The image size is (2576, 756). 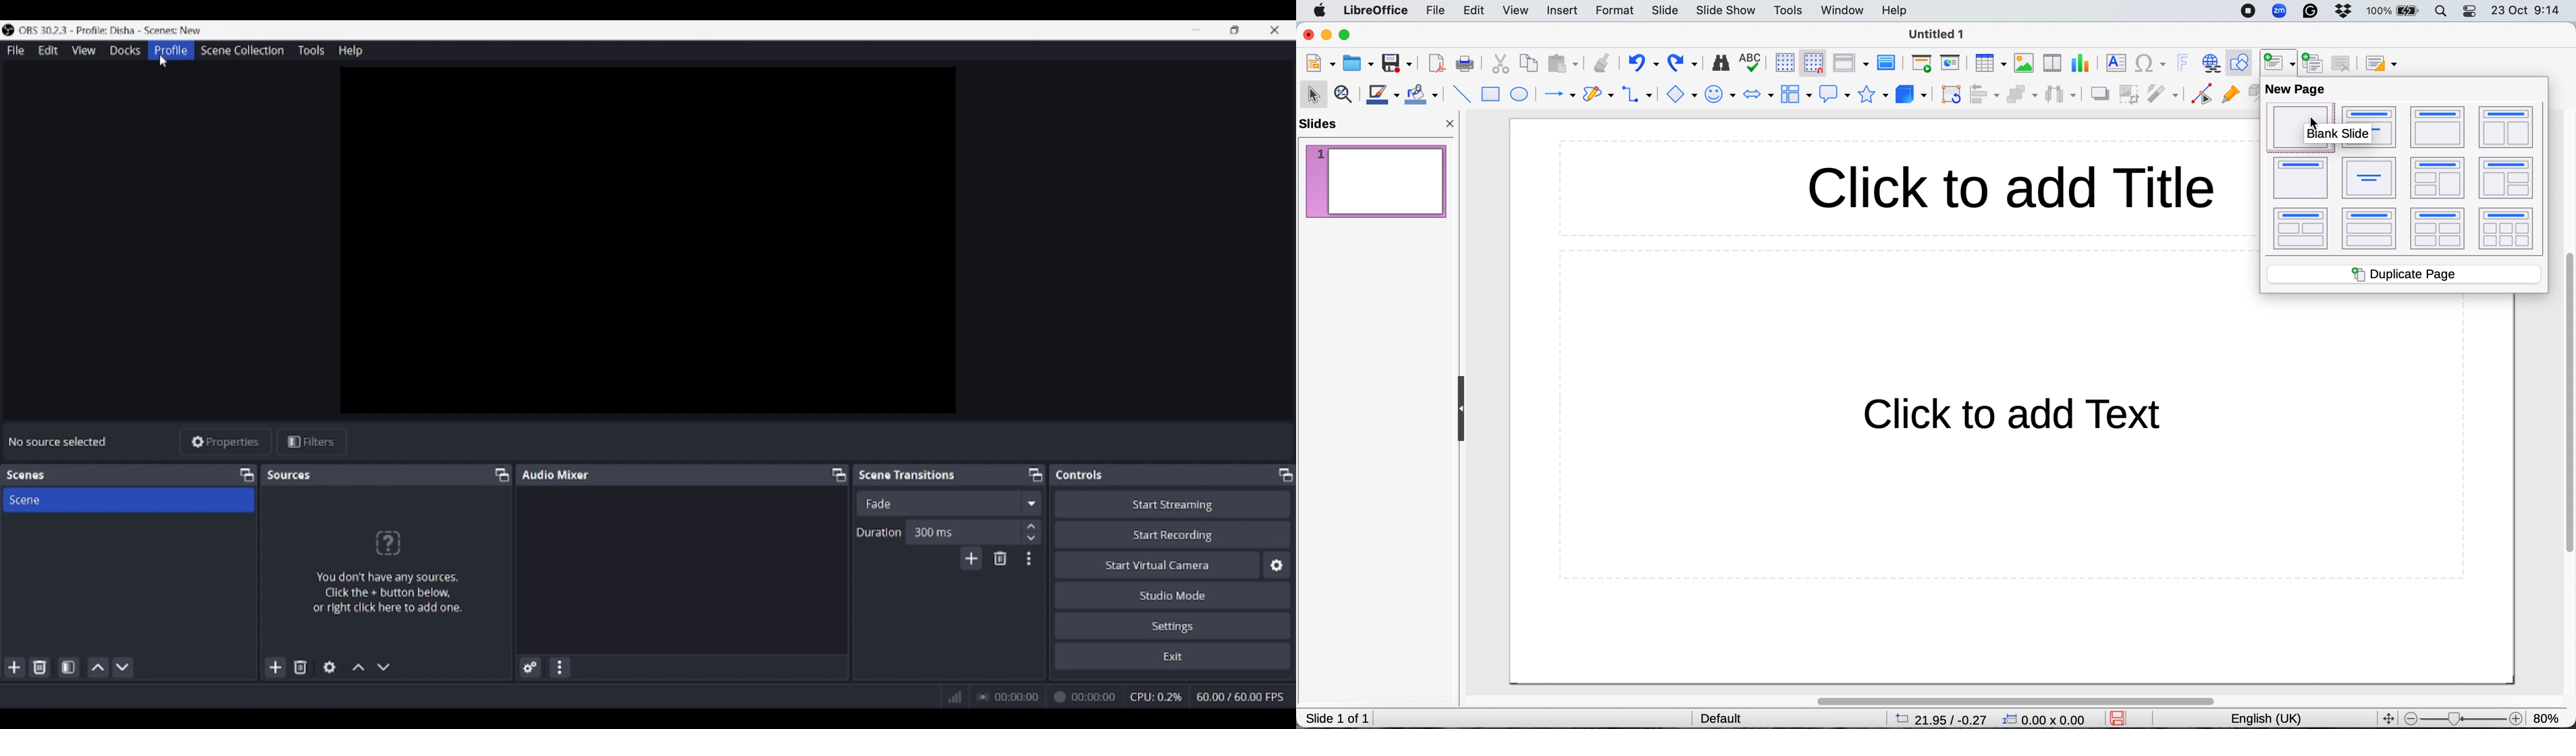 What do you see at coordinates (125, 51) in the screenshot?
I see `Docks menu` at bounding box center [125, 51].